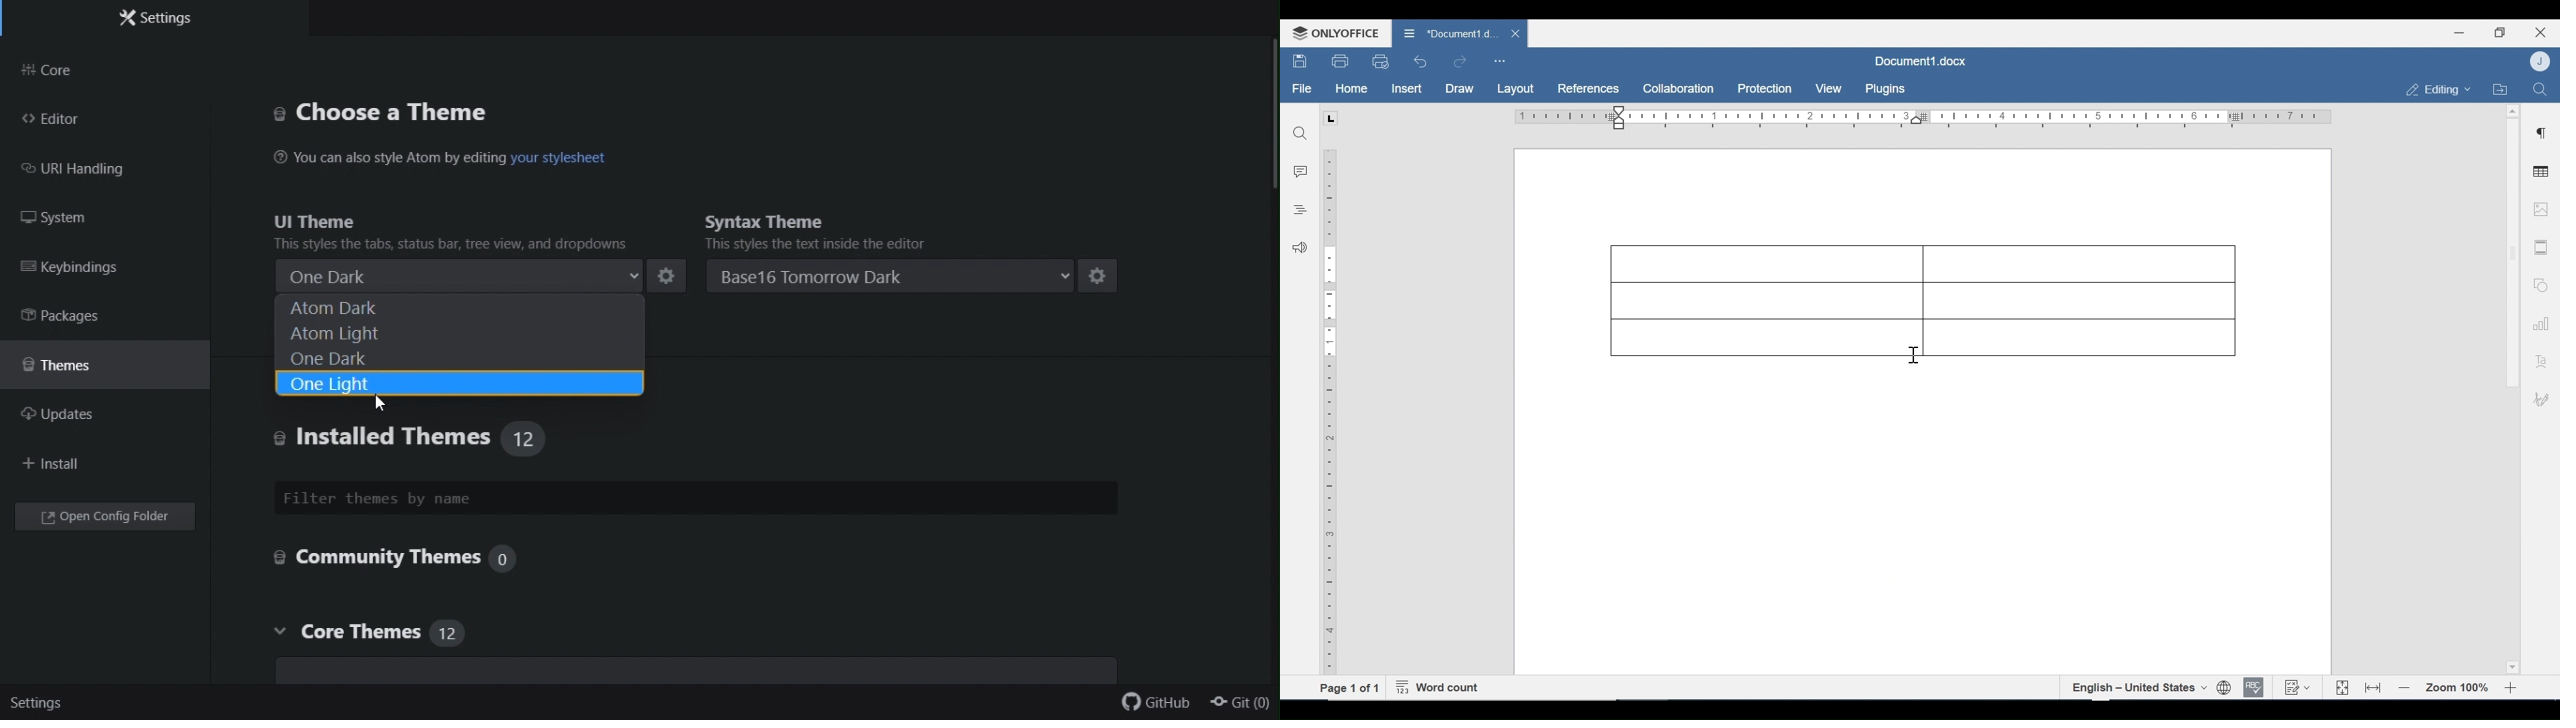  What do you see at coordinates (1459, 89) in the screenshot?
I see `Draw` at bounding box center [1459, 89].